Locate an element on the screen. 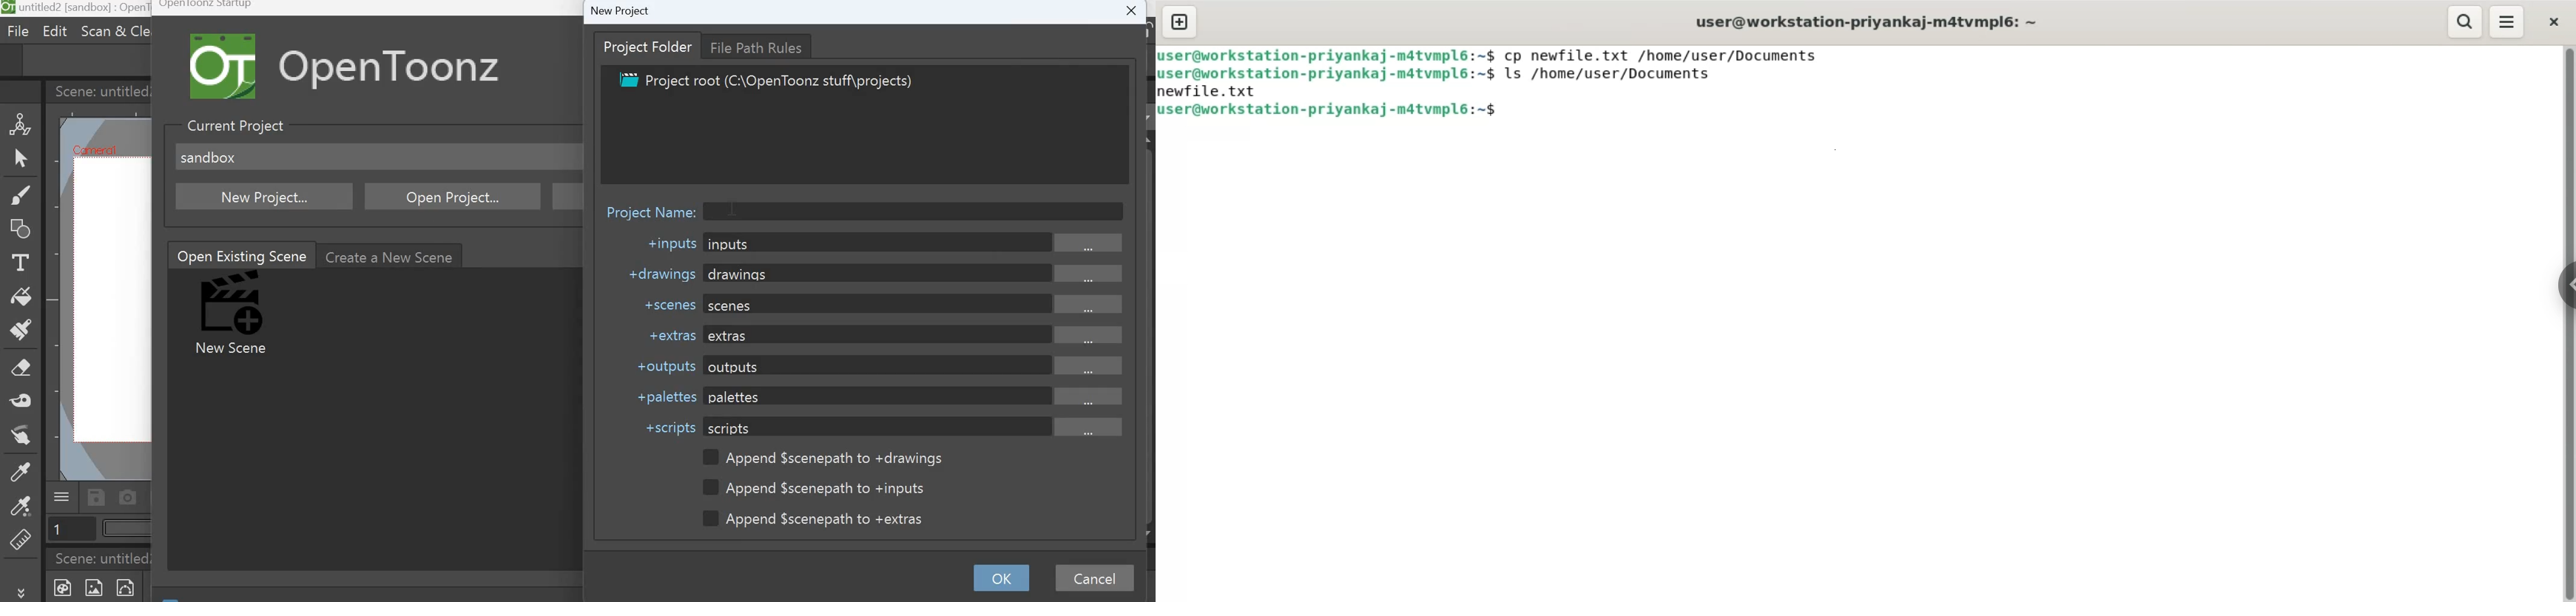 This screenshot has height=616, width=2576. Animate Tool is located at coordinates (21, 123).